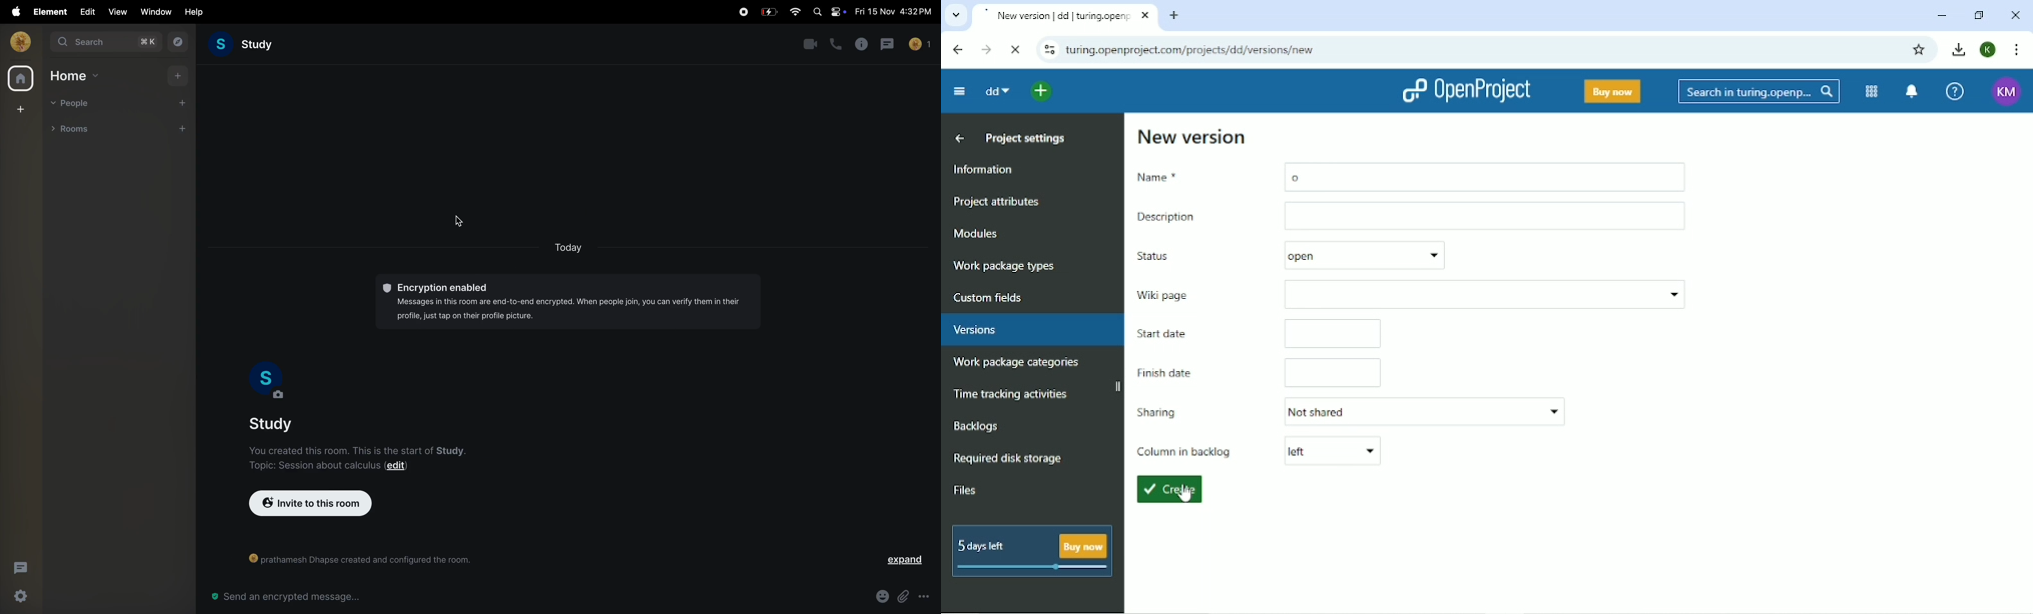  Describe the element at coordinates (834, 43) in the screenshot. I see `calll` at that location.